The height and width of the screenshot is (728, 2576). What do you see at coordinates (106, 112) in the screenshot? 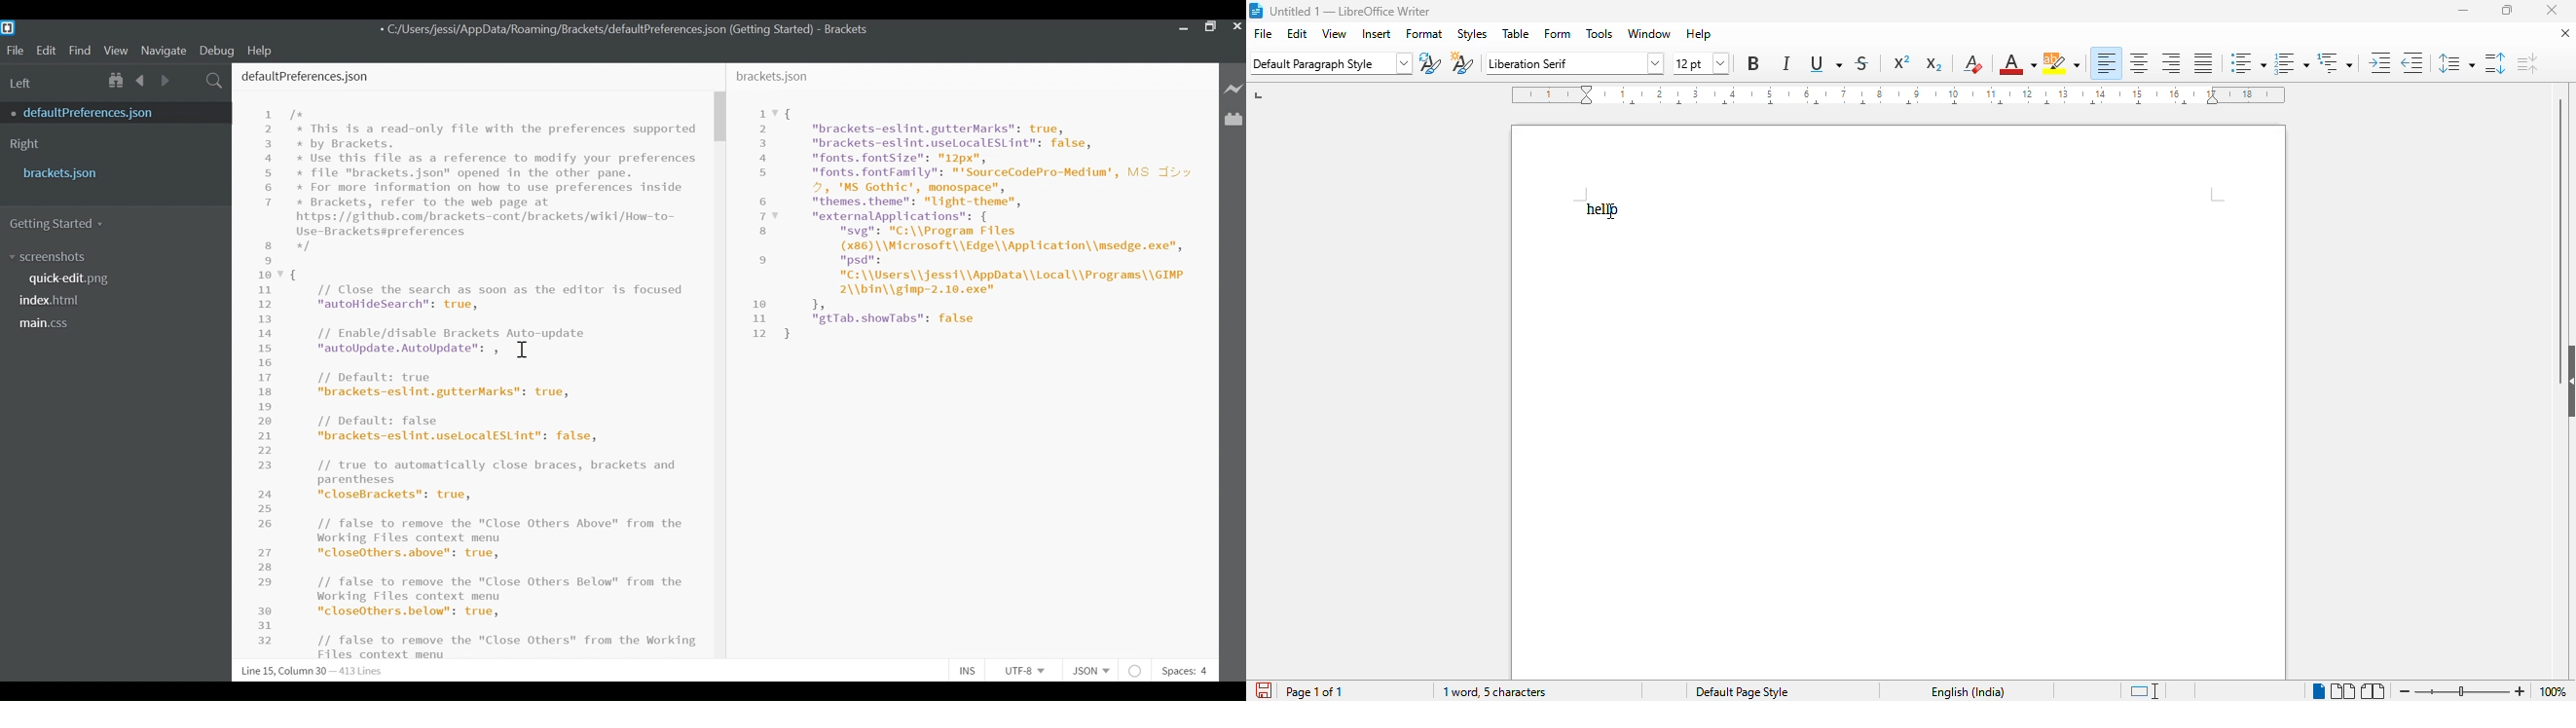
I see `defaultPreferences.json` at bounding box center [106, 112].